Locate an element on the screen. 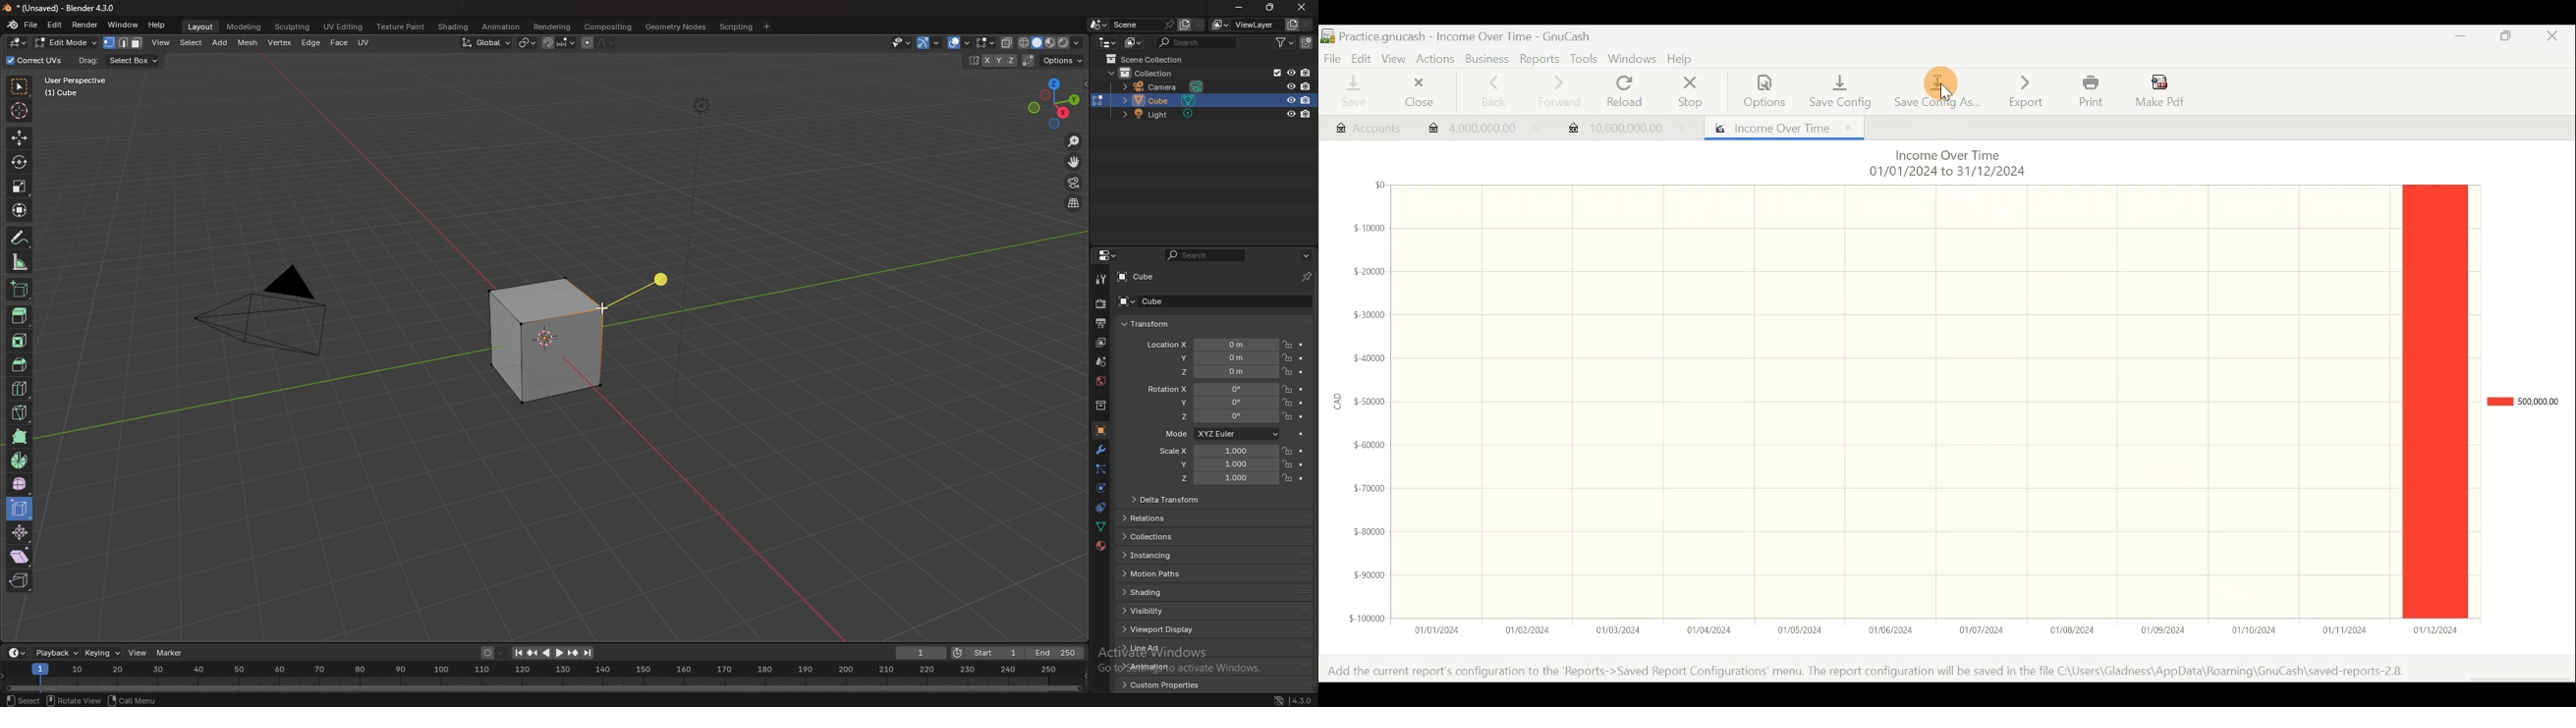  lock is located at coordinates (1288, 358).